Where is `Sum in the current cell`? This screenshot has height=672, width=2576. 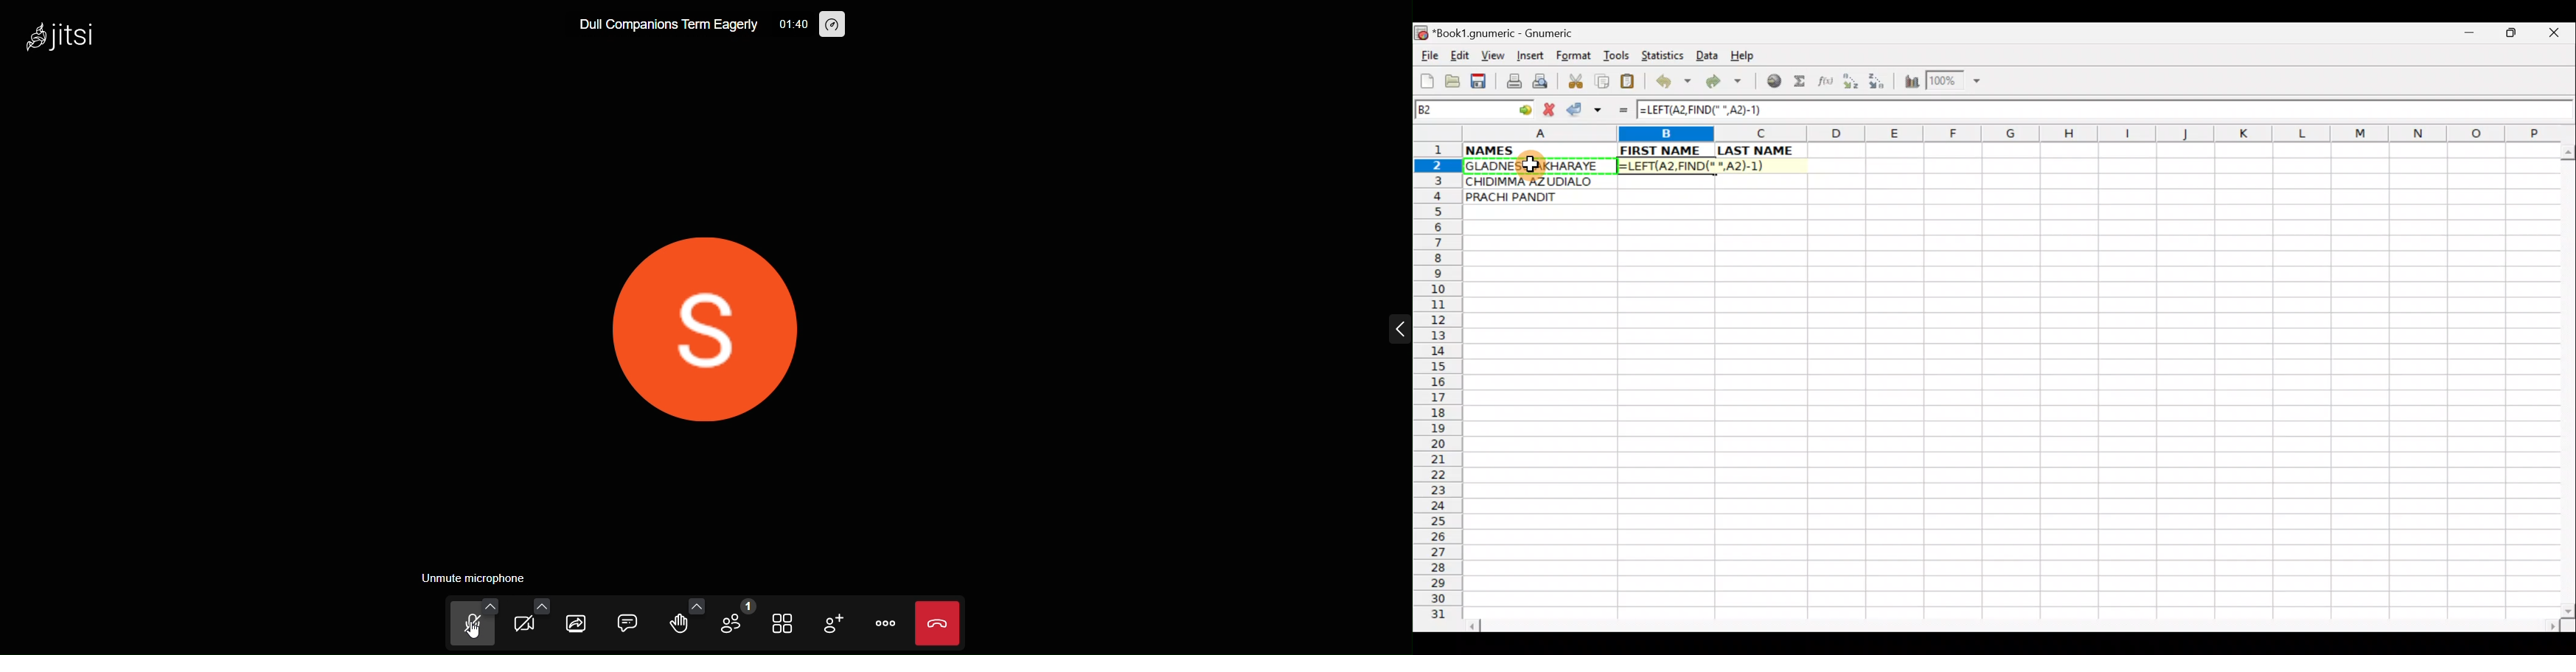 Sum in the current cell is located at coordinates (1804, 82).